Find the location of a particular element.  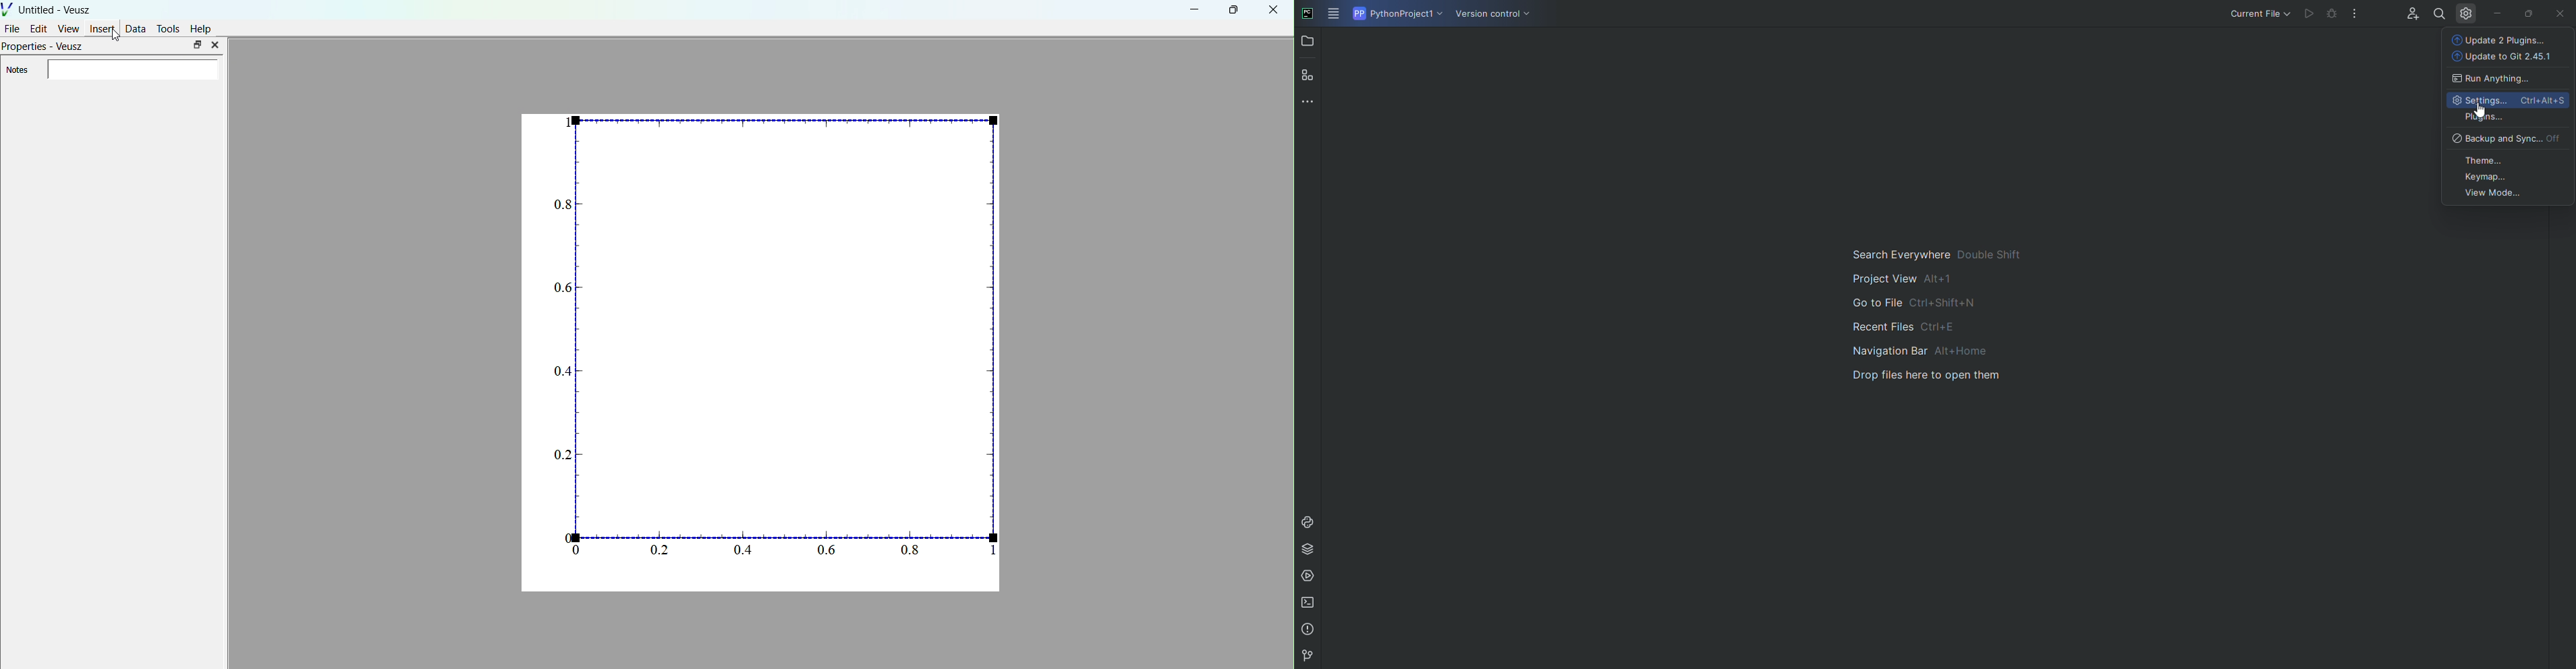

Notes is located at coordinates (17, 70).